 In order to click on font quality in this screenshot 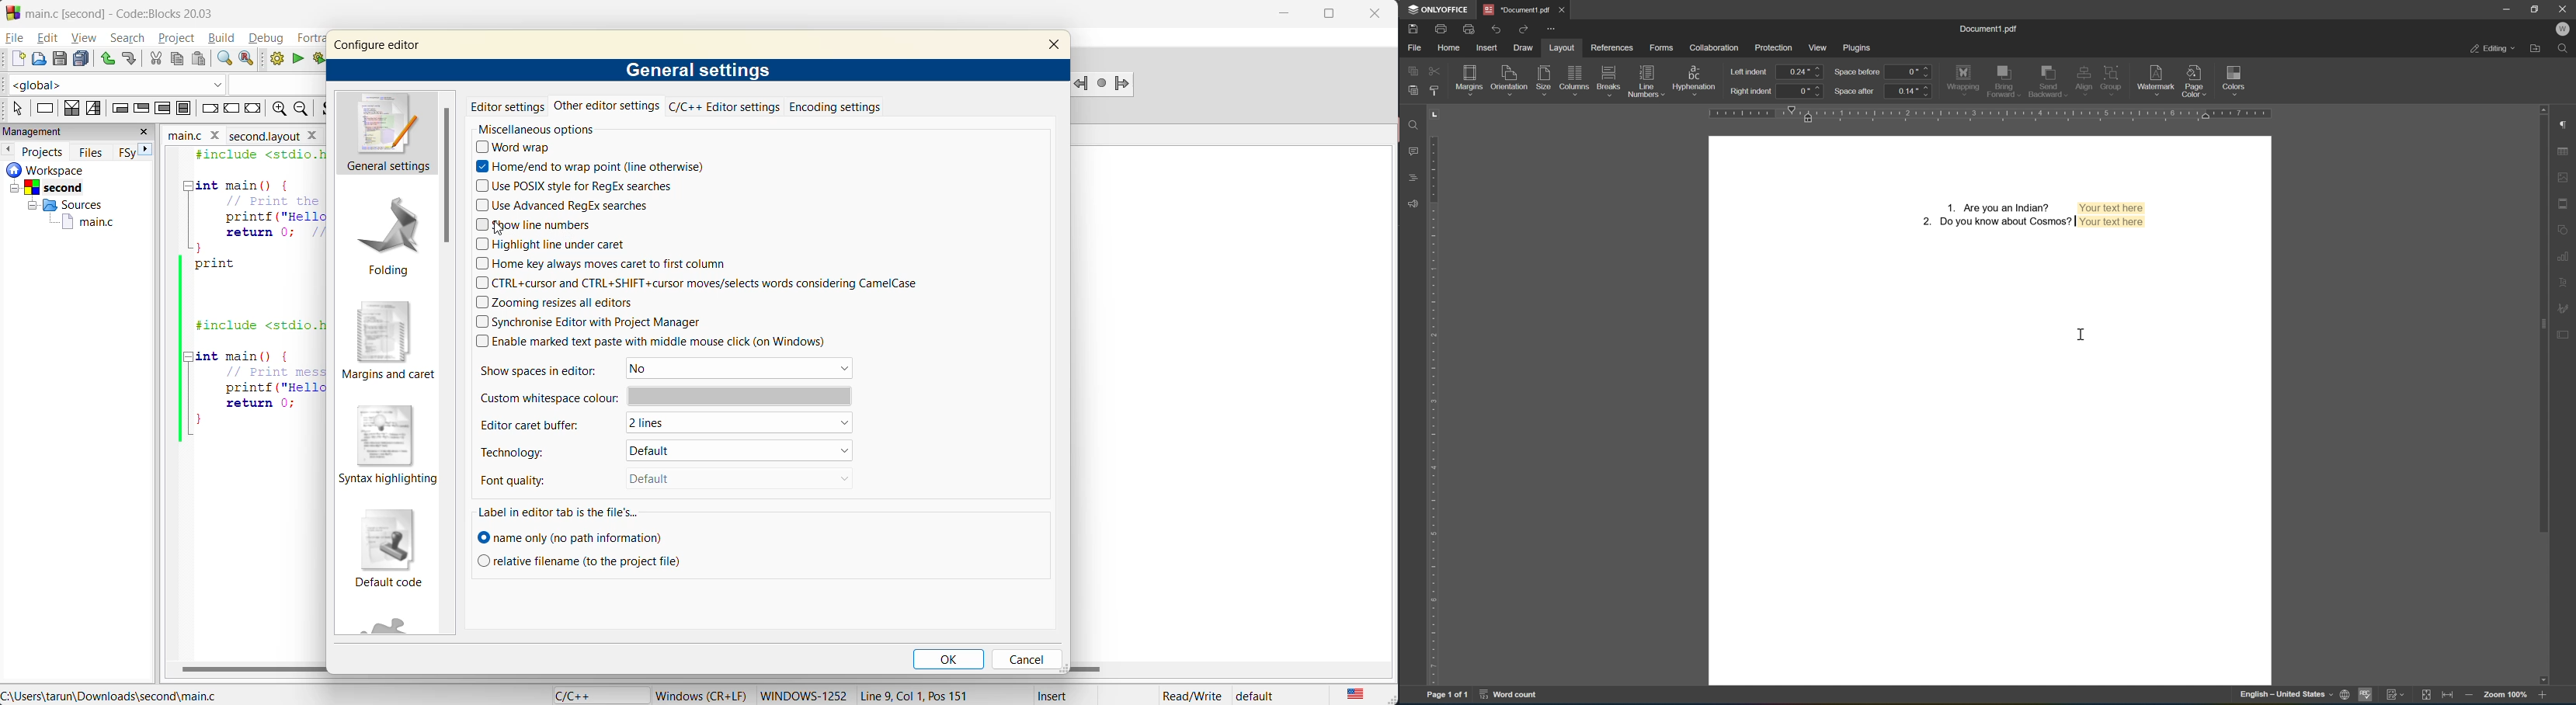, I will do `click(528, 481)`.